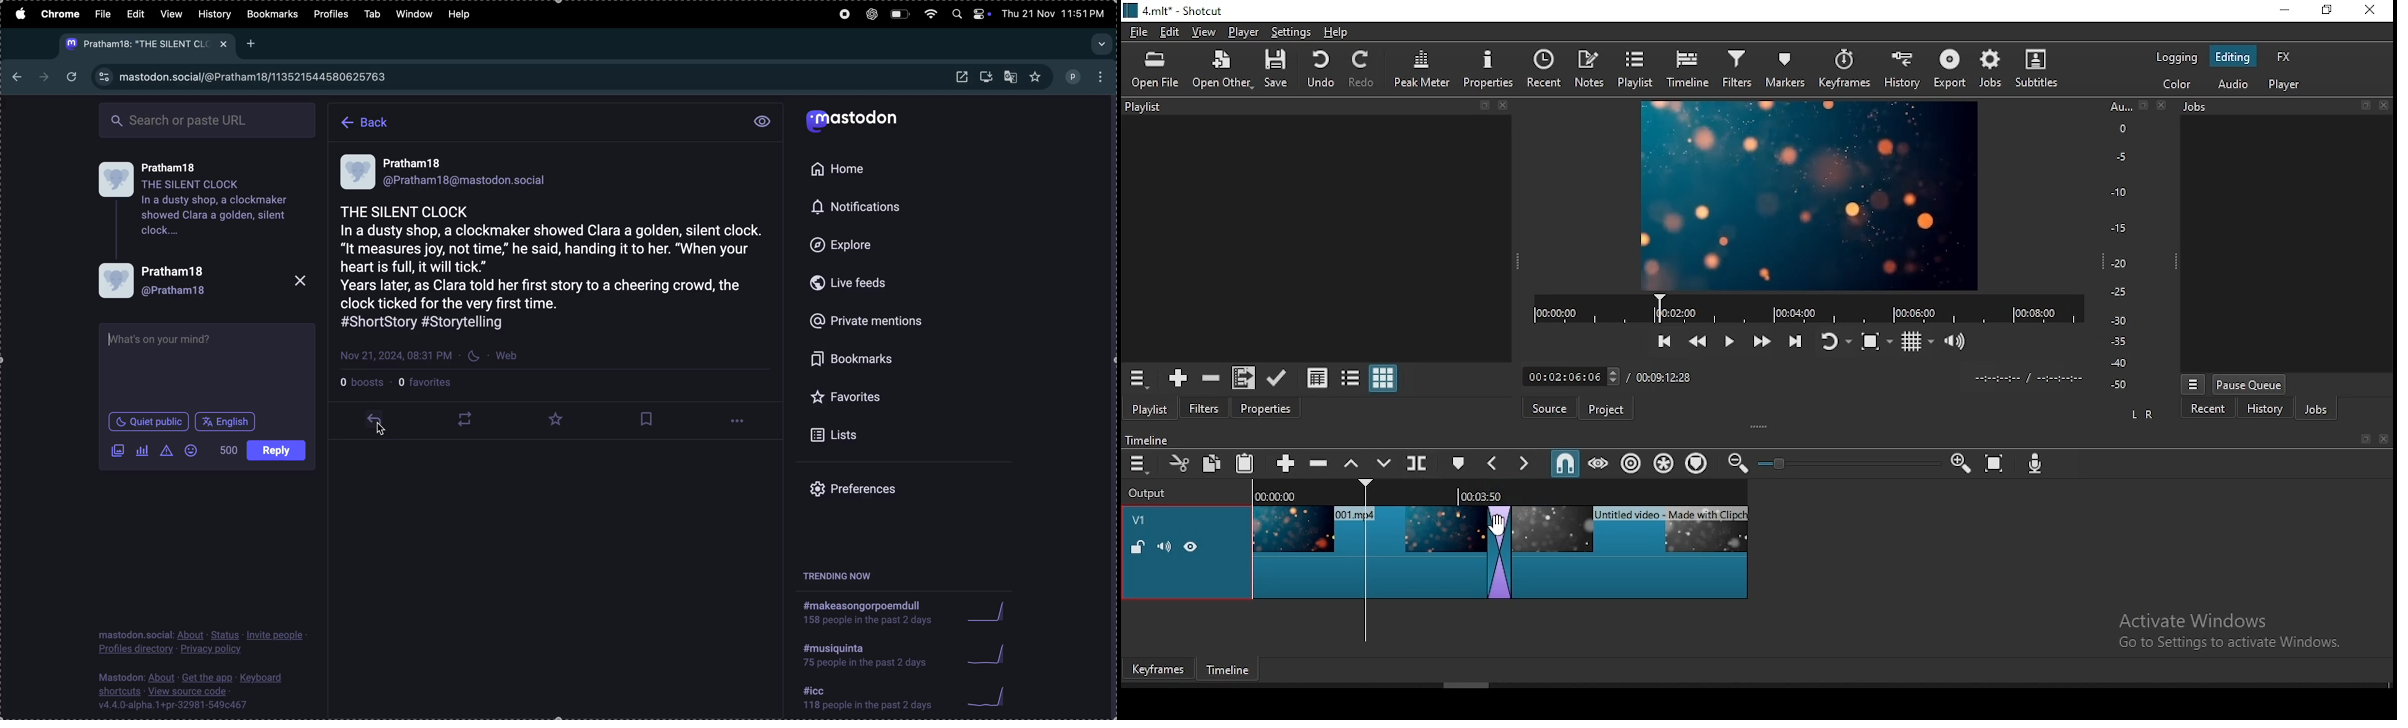 The image size is (2408, 728). What do you see at coordinates (2384, 439) in the screenshot?
I see `close` at bounding box center [2384, 439].